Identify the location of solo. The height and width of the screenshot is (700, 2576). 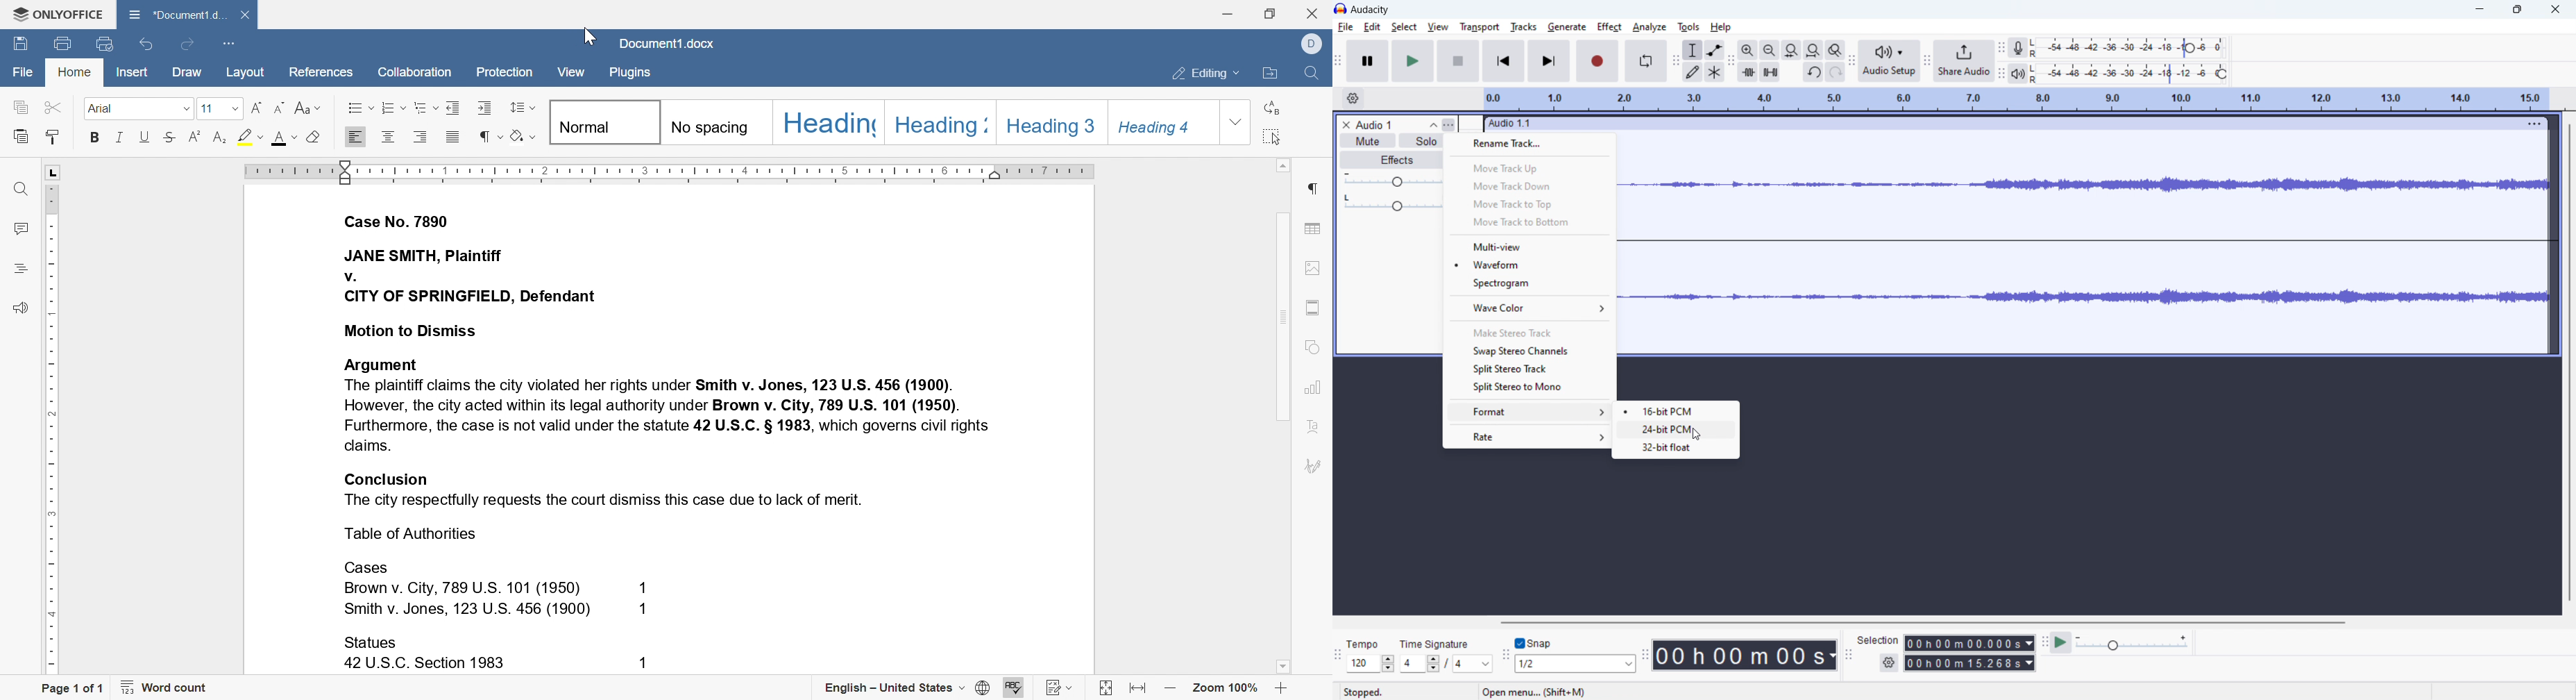
(1422, 140).